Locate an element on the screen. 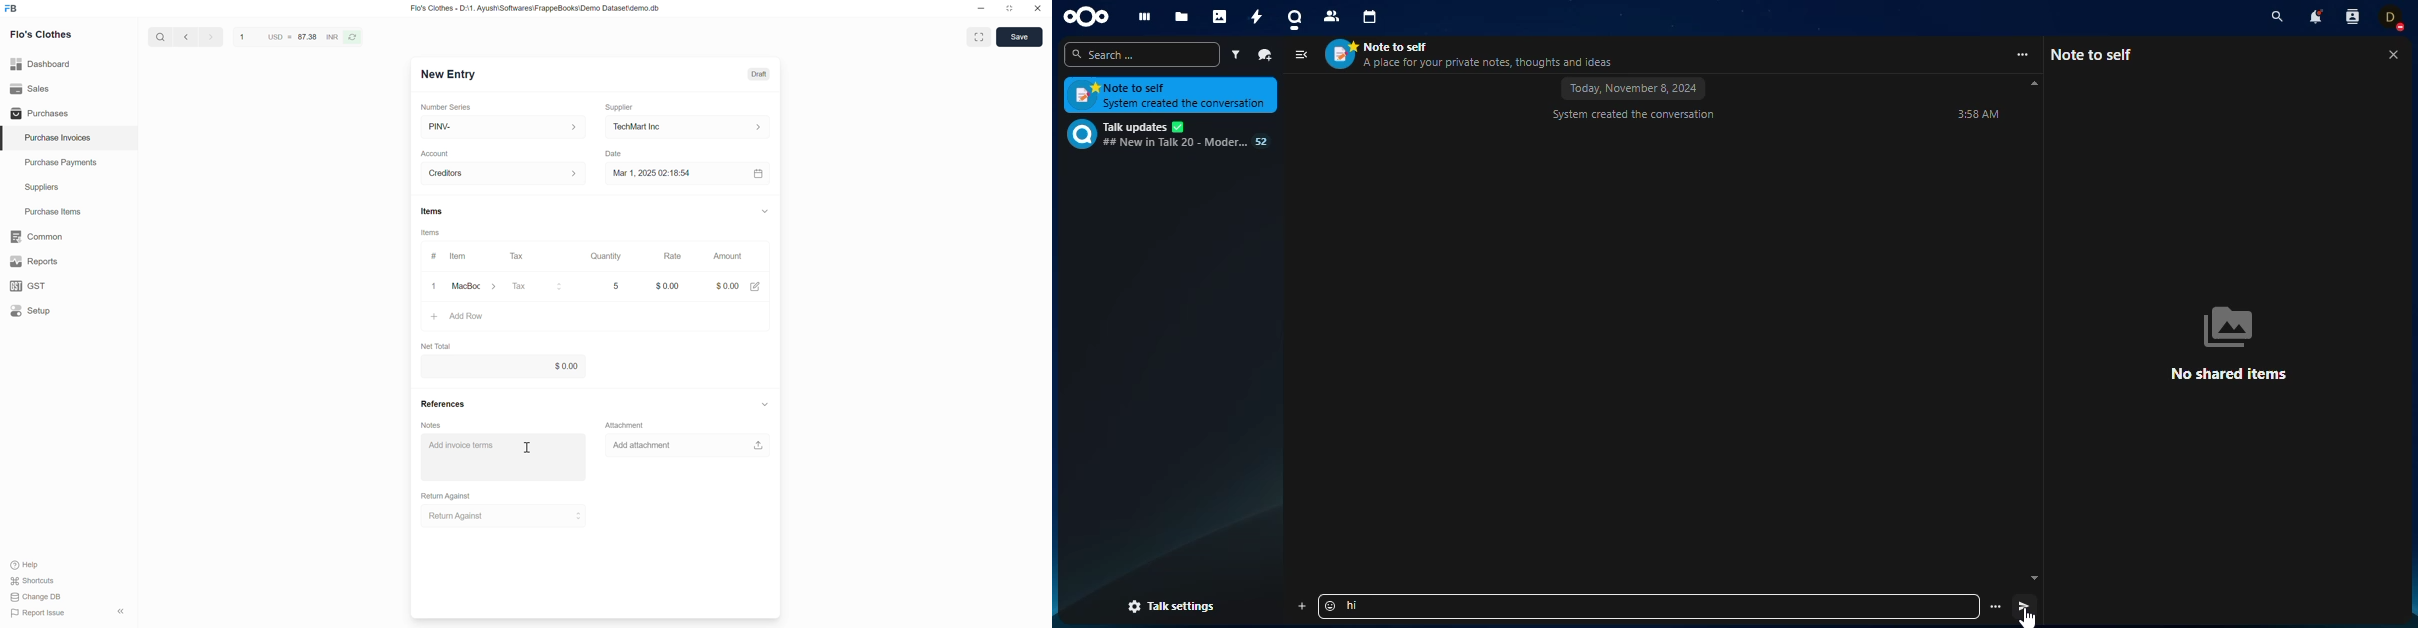 This screenshot has width=2436, height=644. Toggle between form and full width is located at coordinates (979, 37).